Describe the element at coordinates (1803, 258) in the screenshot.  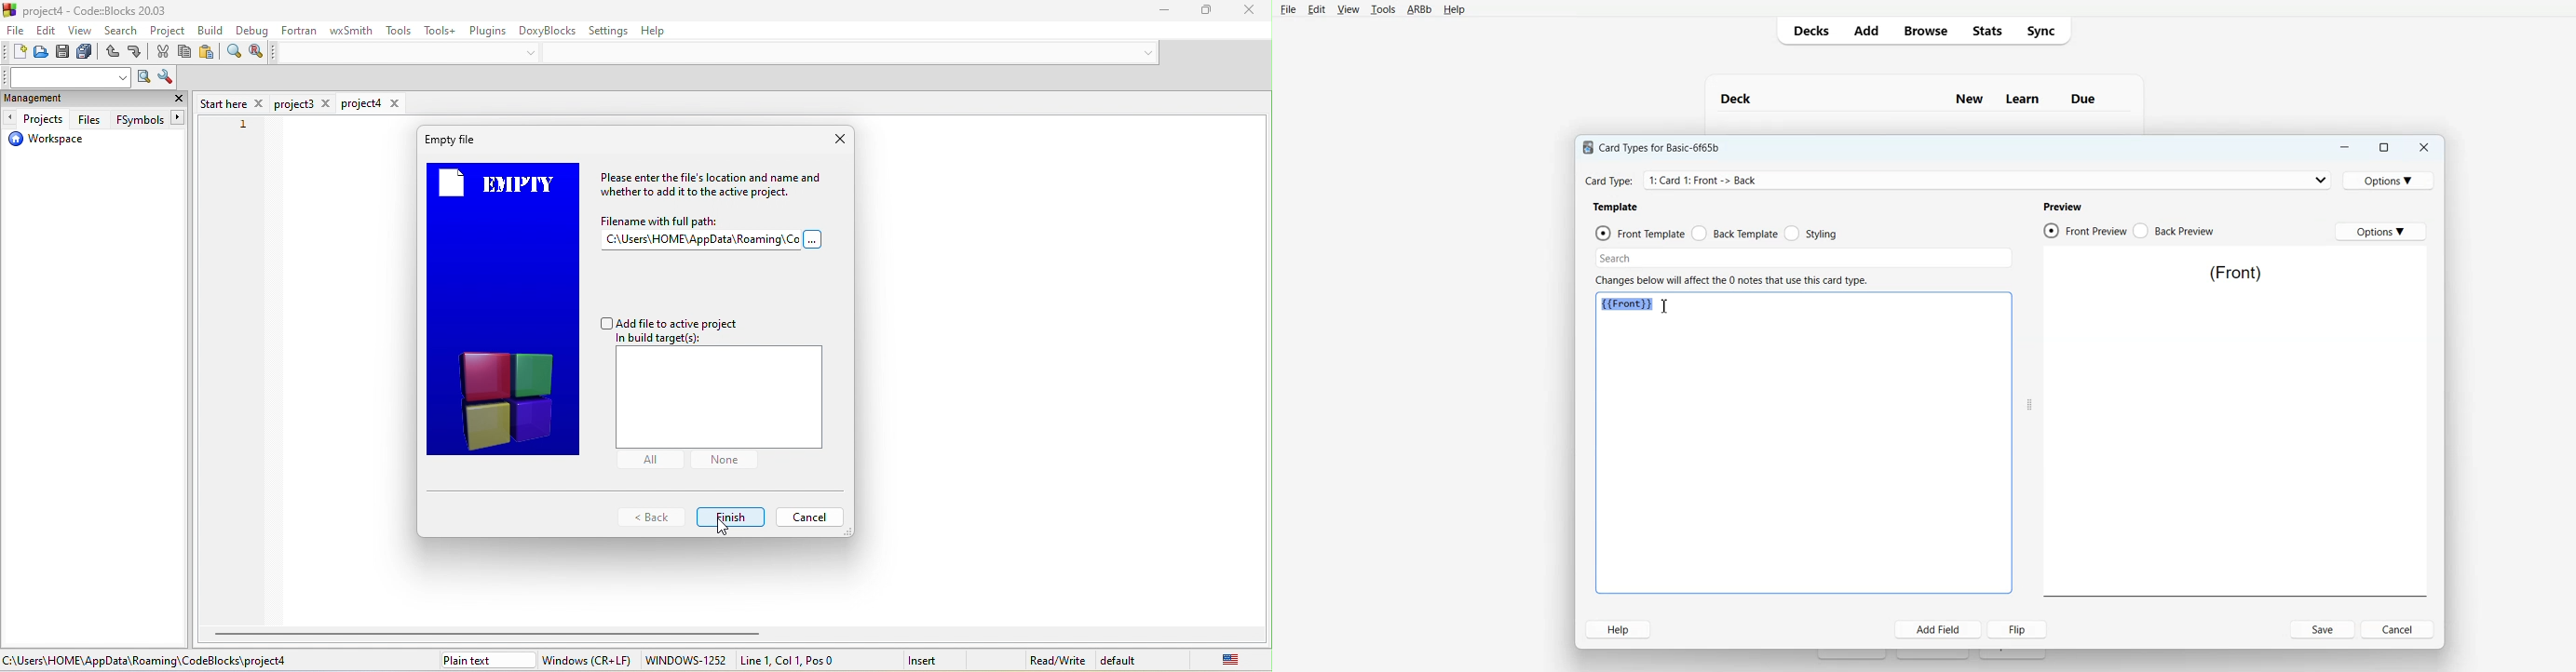
I see `Search Bar` at that location.